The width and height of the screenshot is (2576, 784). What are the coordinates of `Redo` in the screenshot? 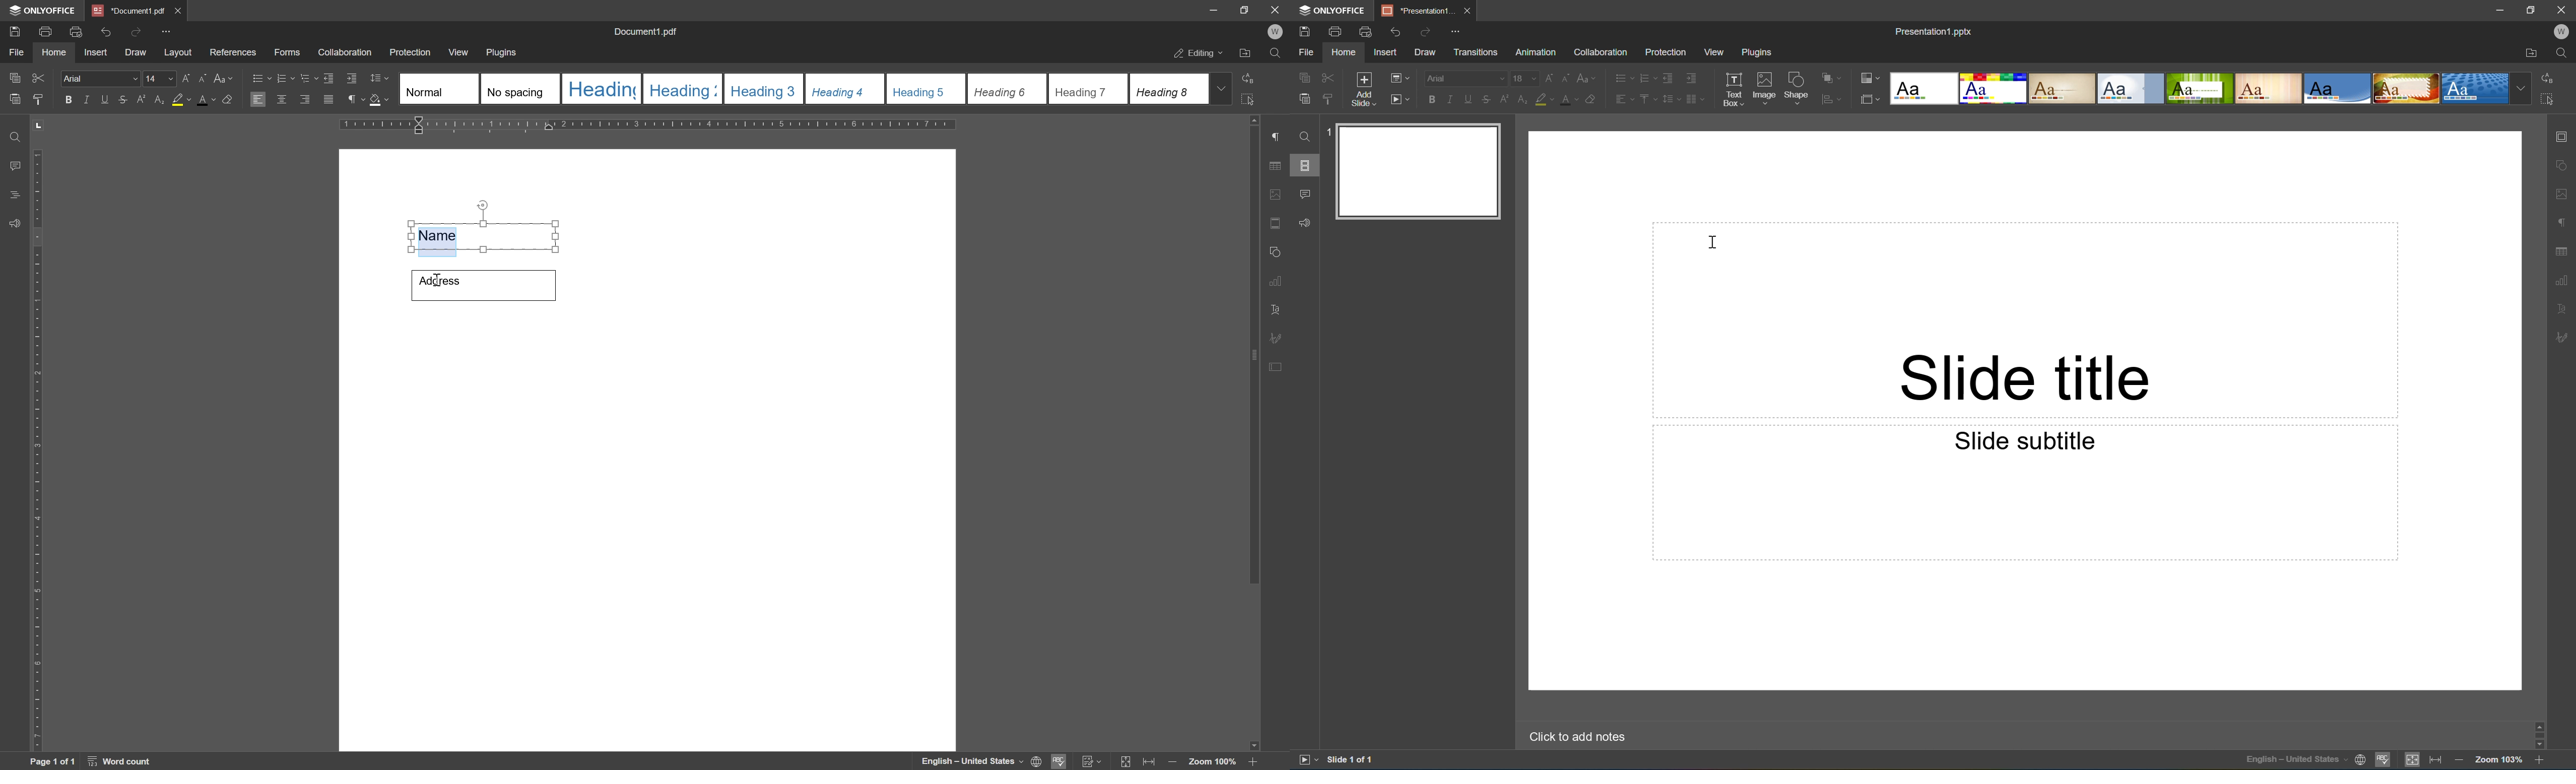 It's located at (1427, 35).